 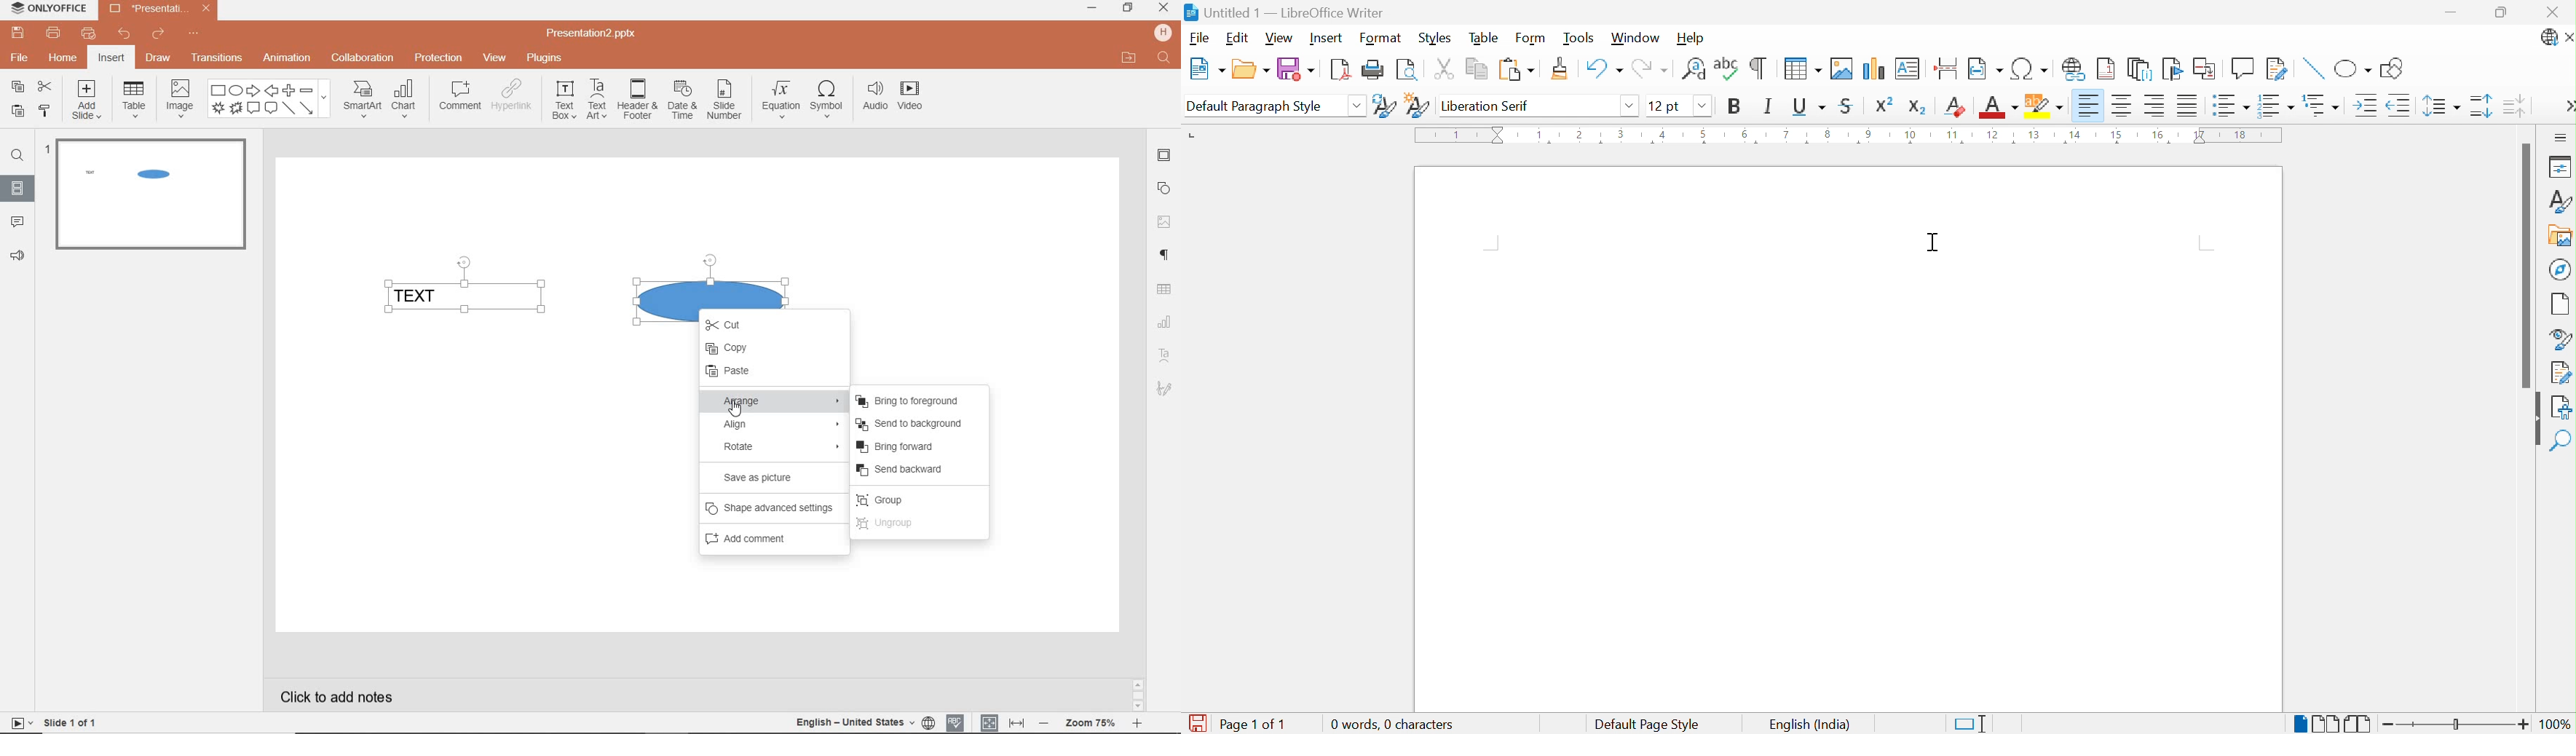 I want to click on Increase paragraph spacing, so click(x=2480, y=106).